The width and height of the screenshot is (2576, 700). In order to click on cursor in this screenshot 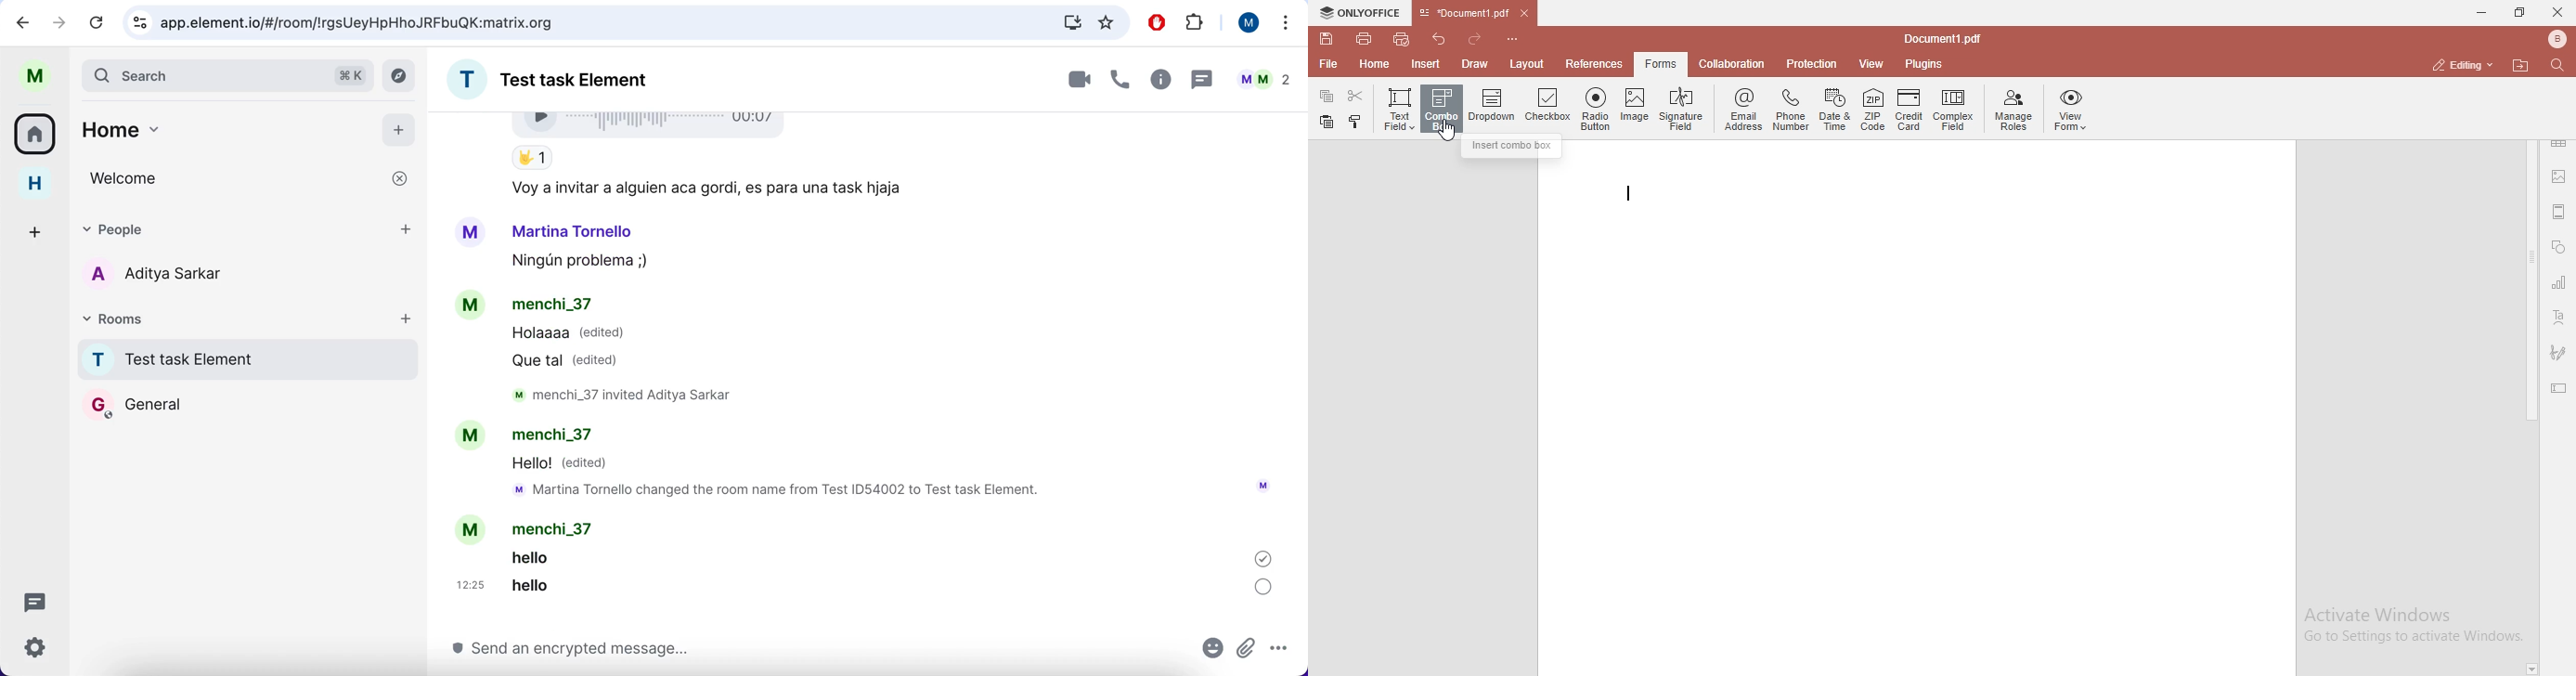, I will do `click(1452, 135)`.